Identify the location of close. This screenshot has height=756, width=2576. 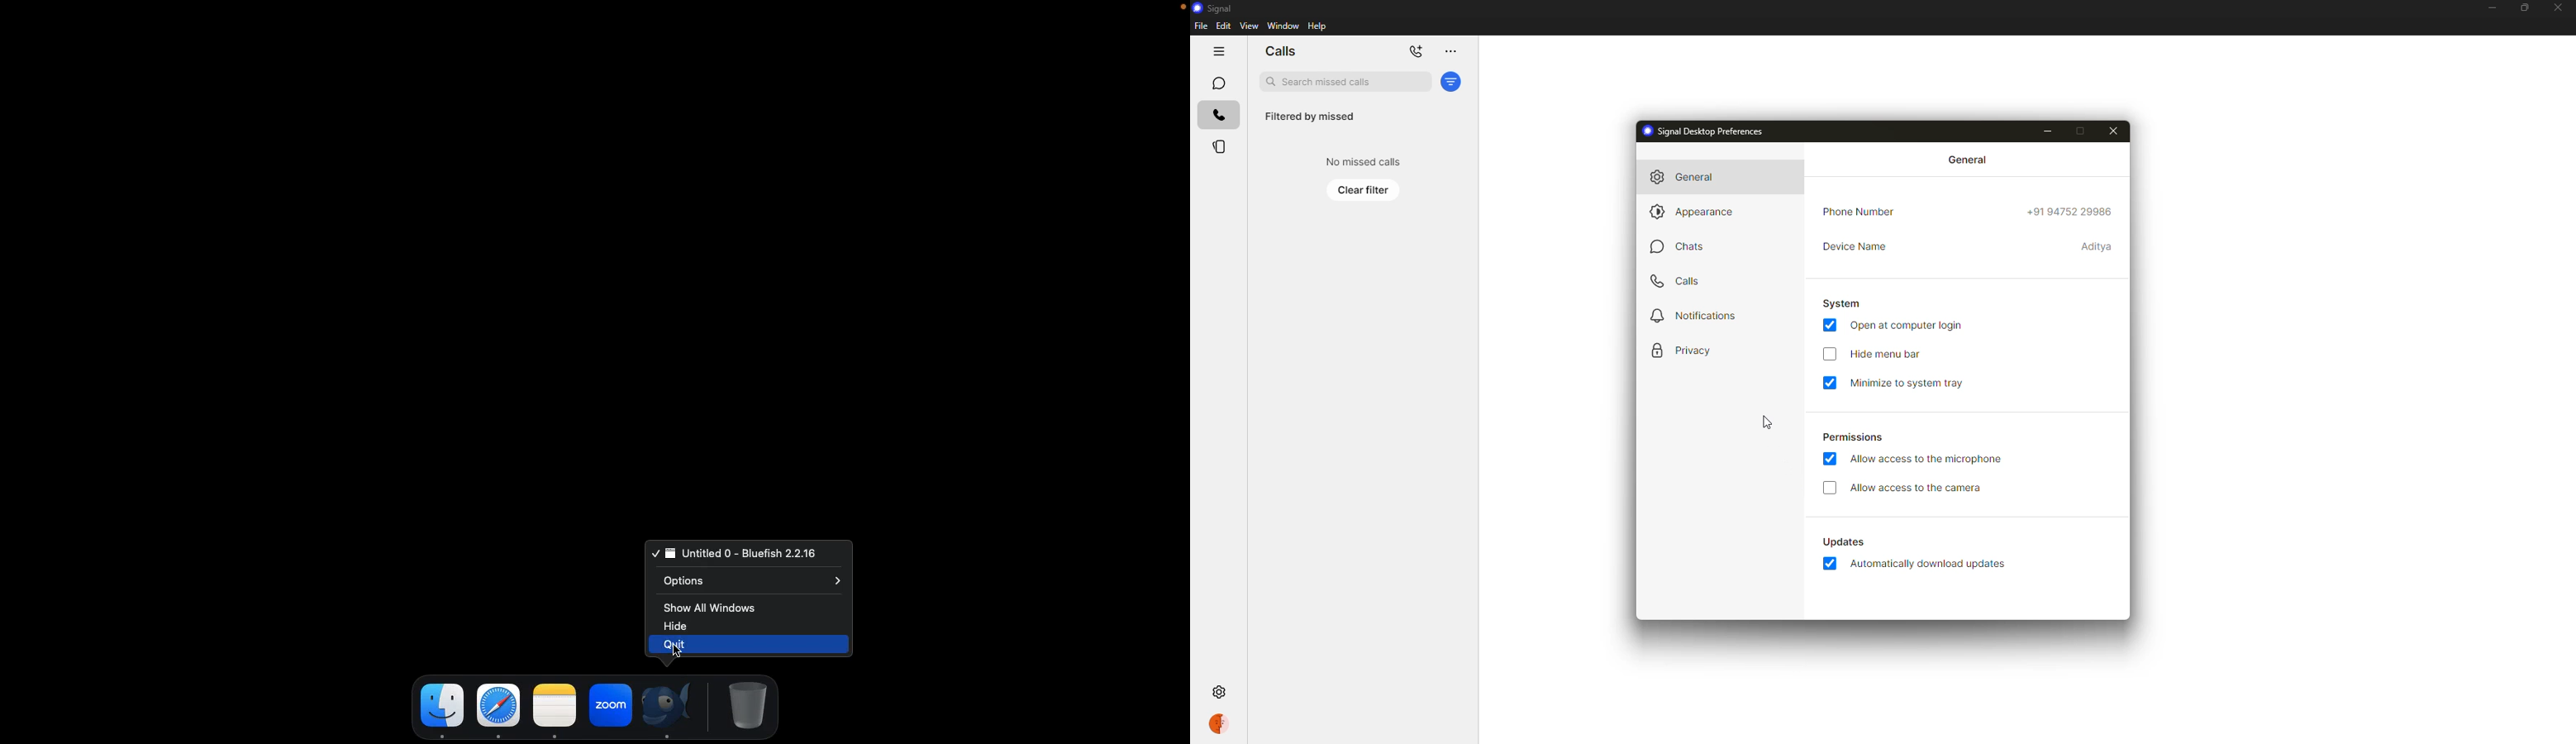
(2114, 131).